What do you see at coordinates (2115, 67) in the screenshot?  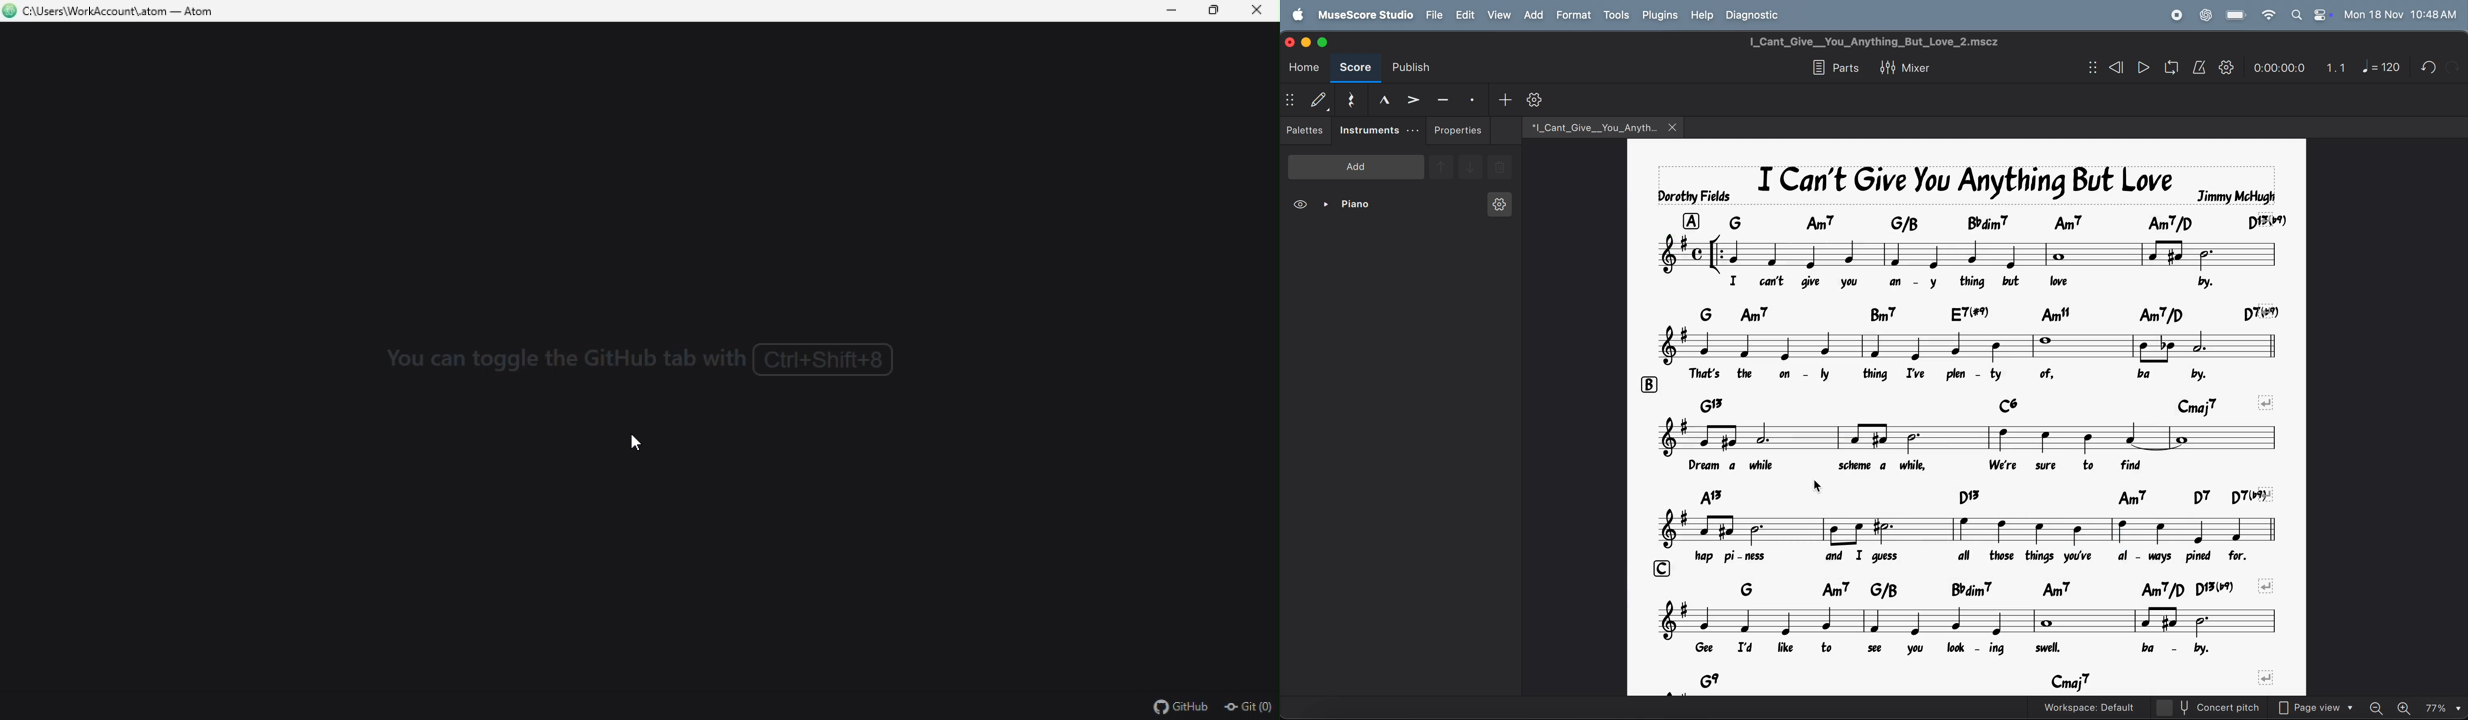 I see `rewind` at bounding box center [2115, 67].